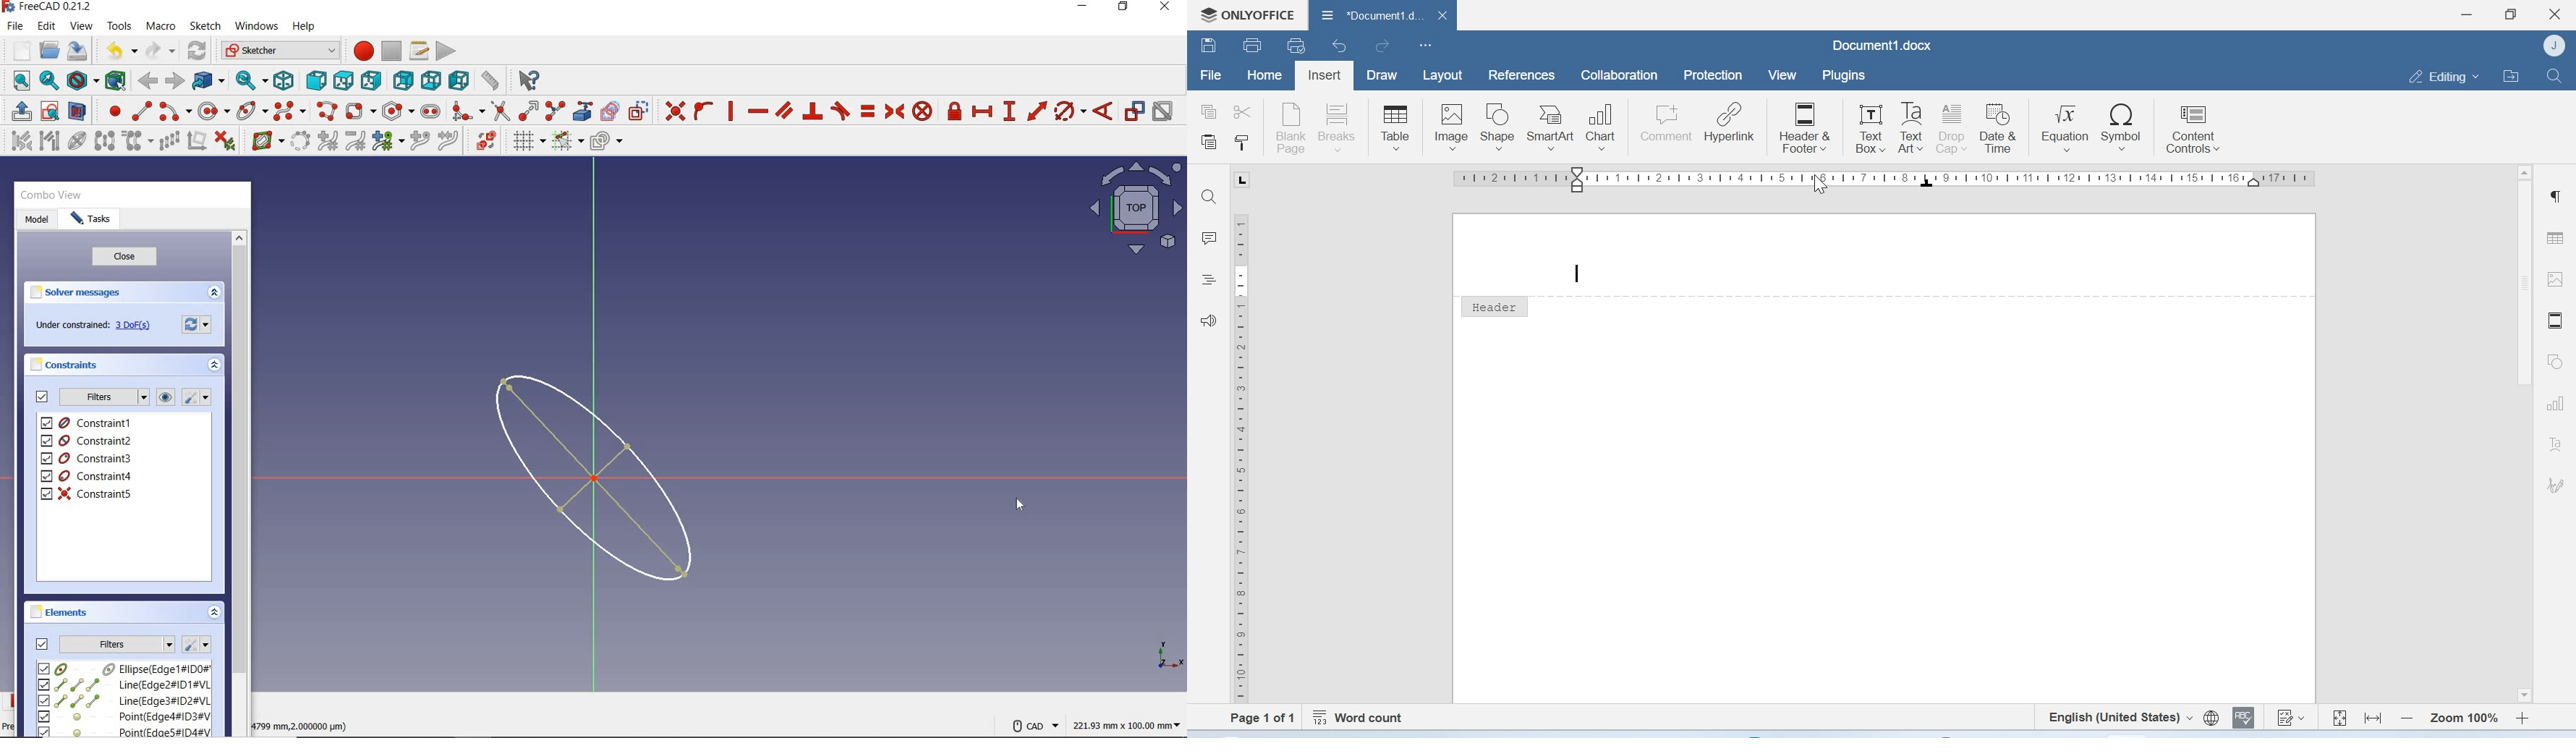 The image size is (2576, 756). I want to click on constrain perpendicular, so click(813, 111).